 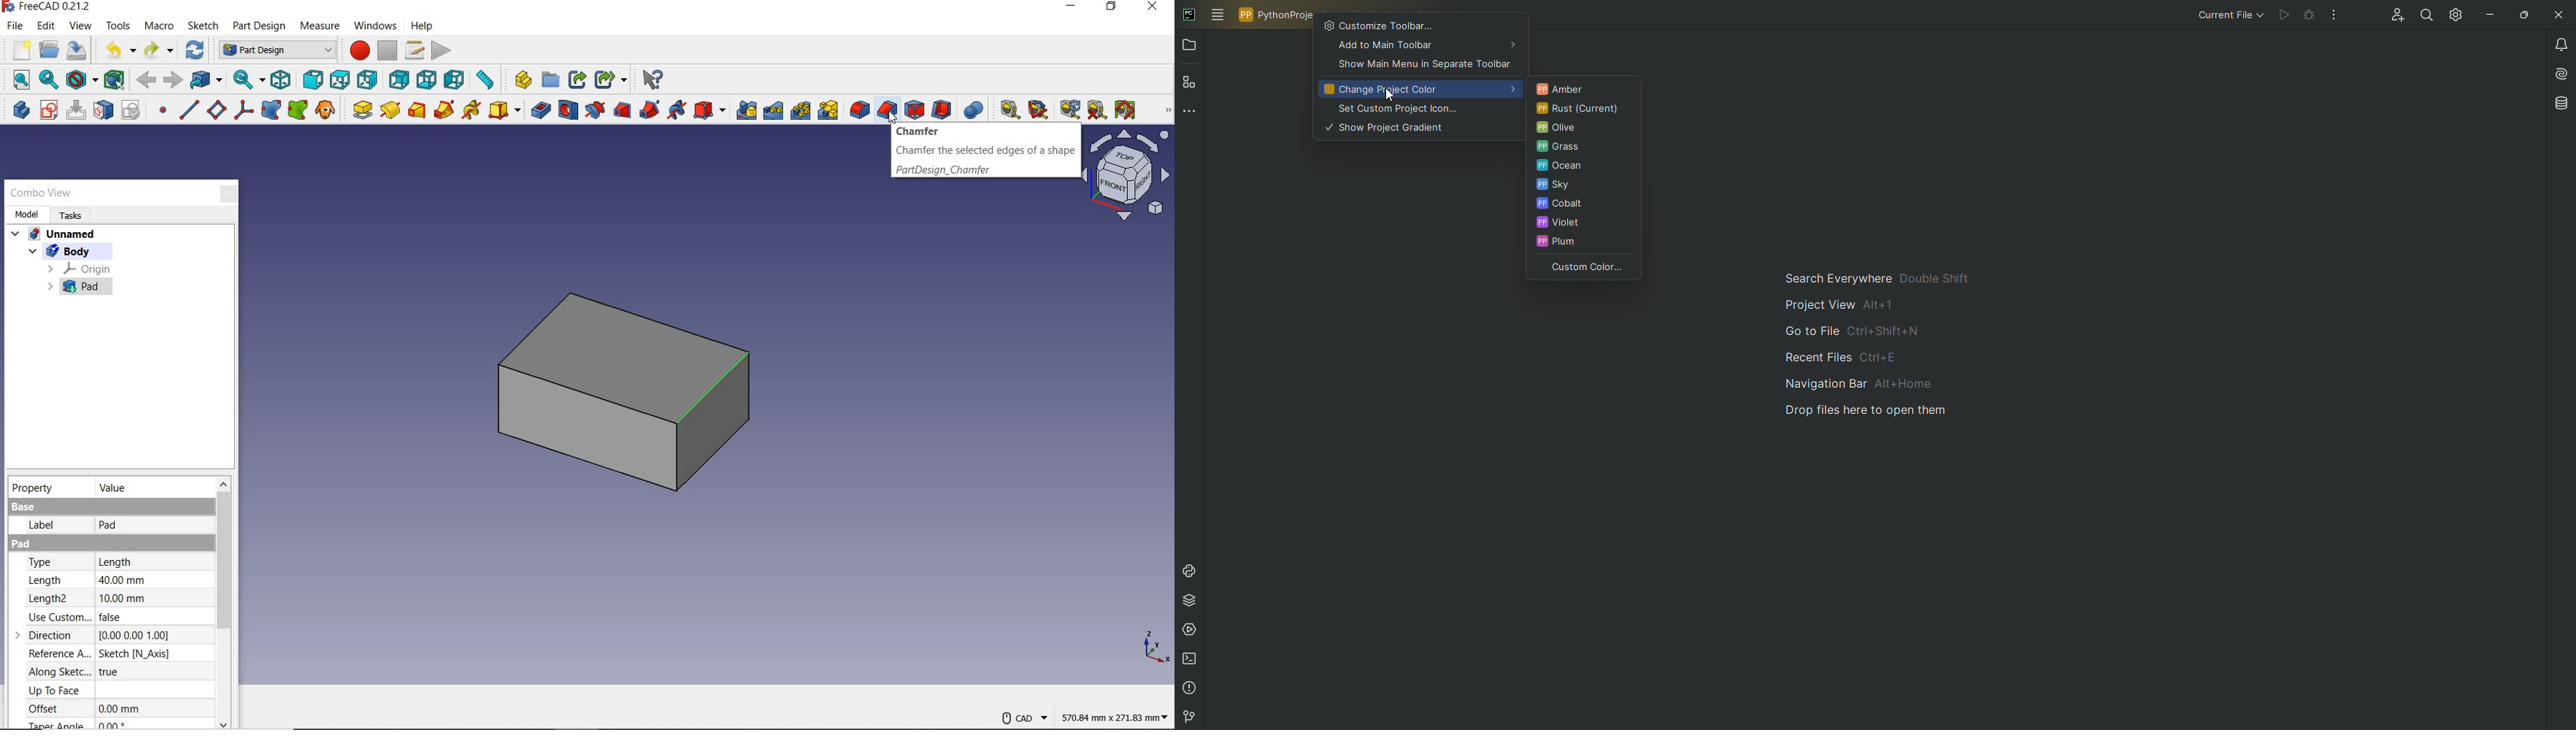 What do you see at coordinates (1169, 110) in the screenshot?
I see `more tools` at bounding box center [1169, 110].